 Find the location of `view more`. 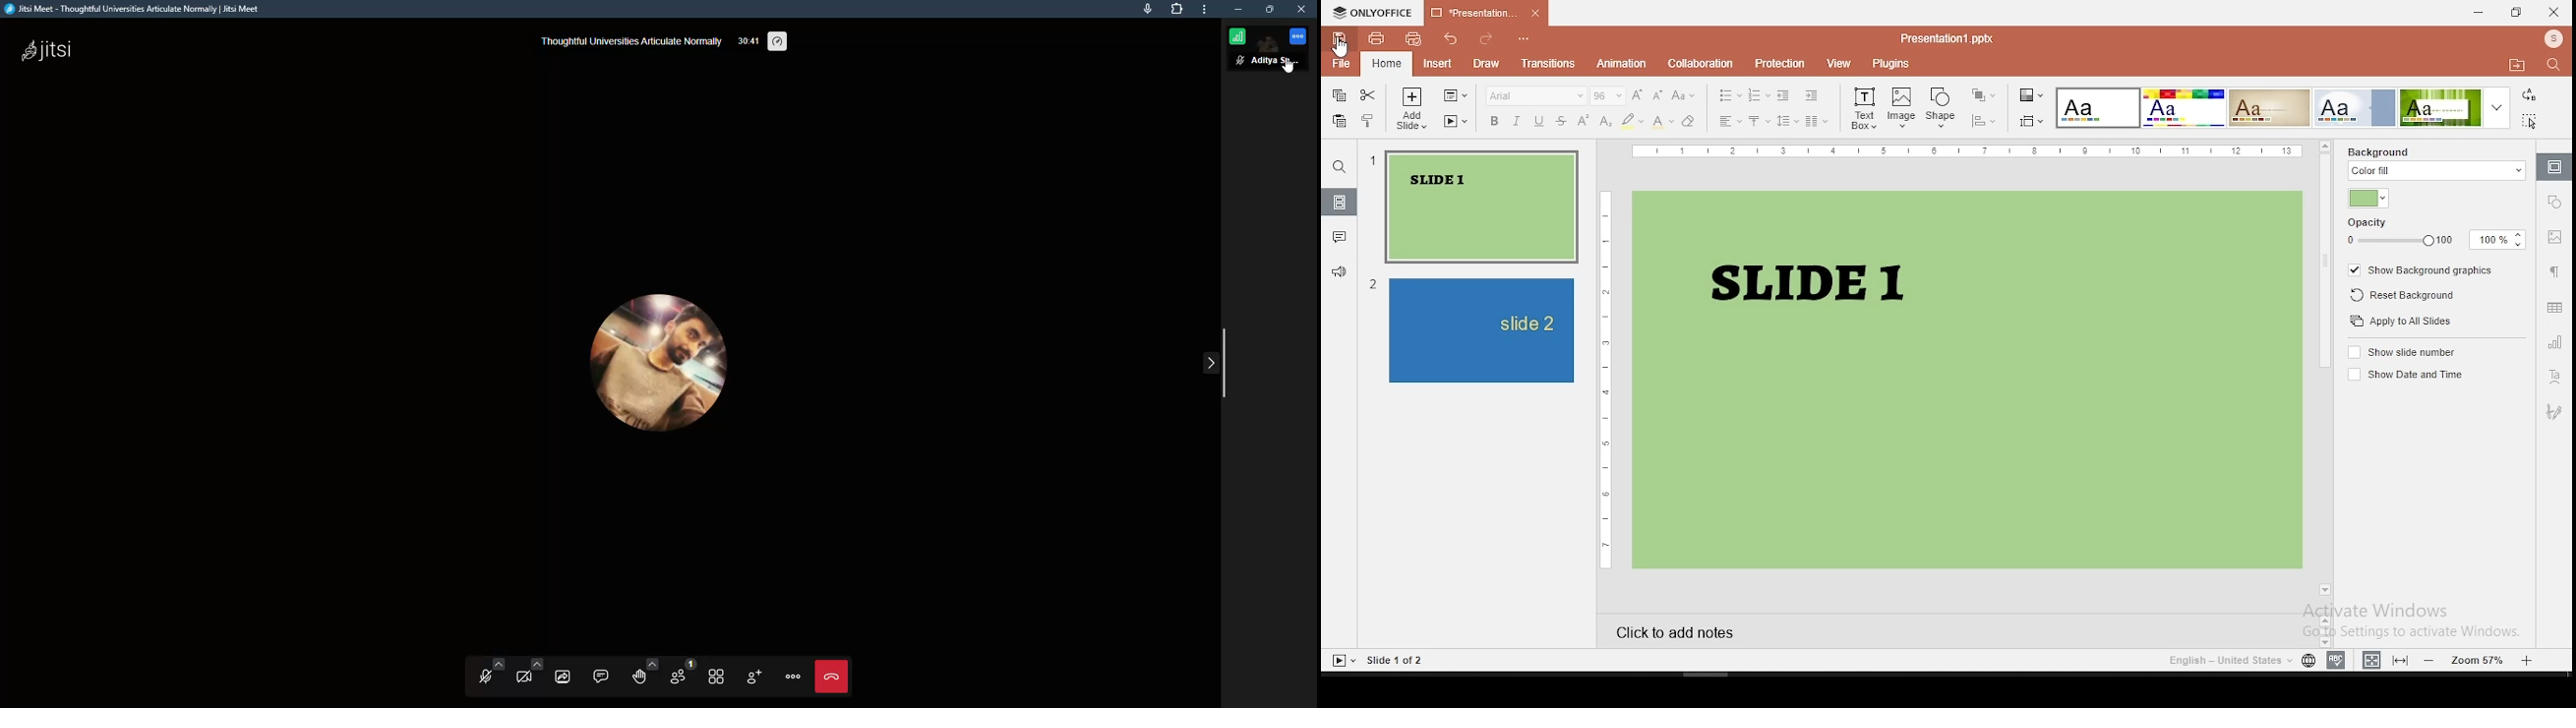

view more is located at coordinates (1523, 37).